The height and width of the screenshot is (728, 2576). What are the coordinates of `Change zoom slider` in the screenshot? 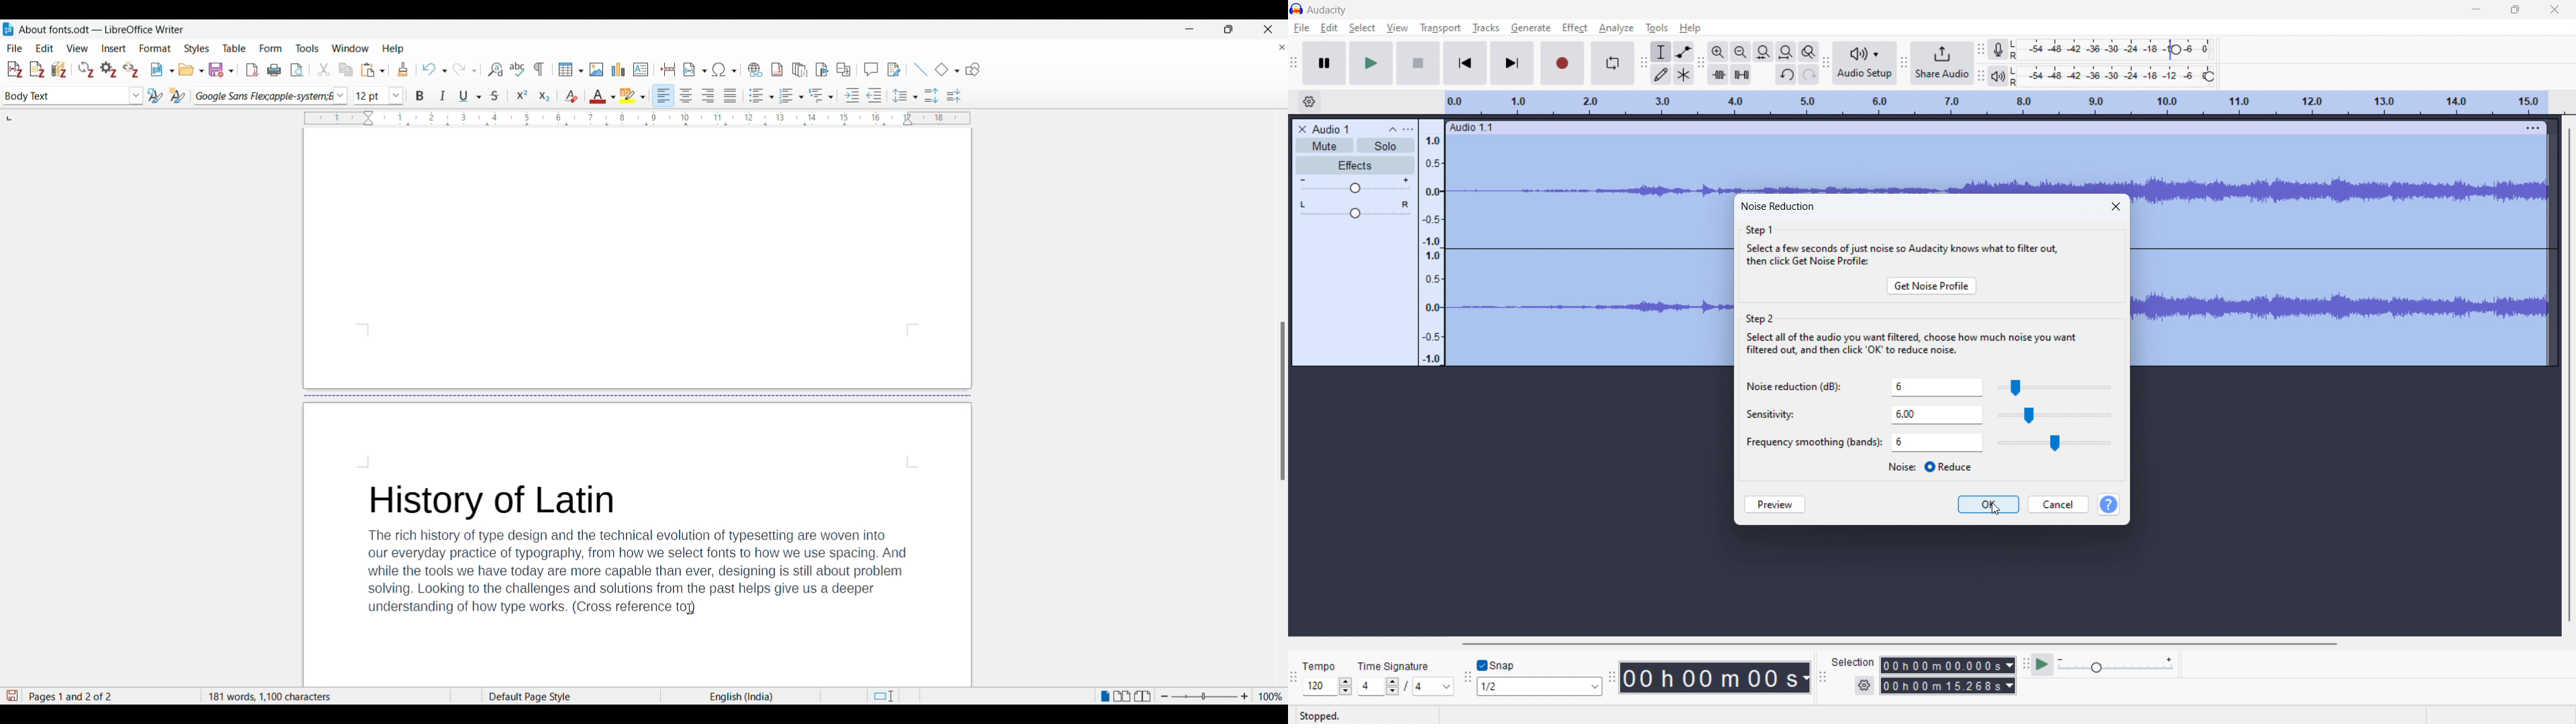 It's located at (1204, 697).